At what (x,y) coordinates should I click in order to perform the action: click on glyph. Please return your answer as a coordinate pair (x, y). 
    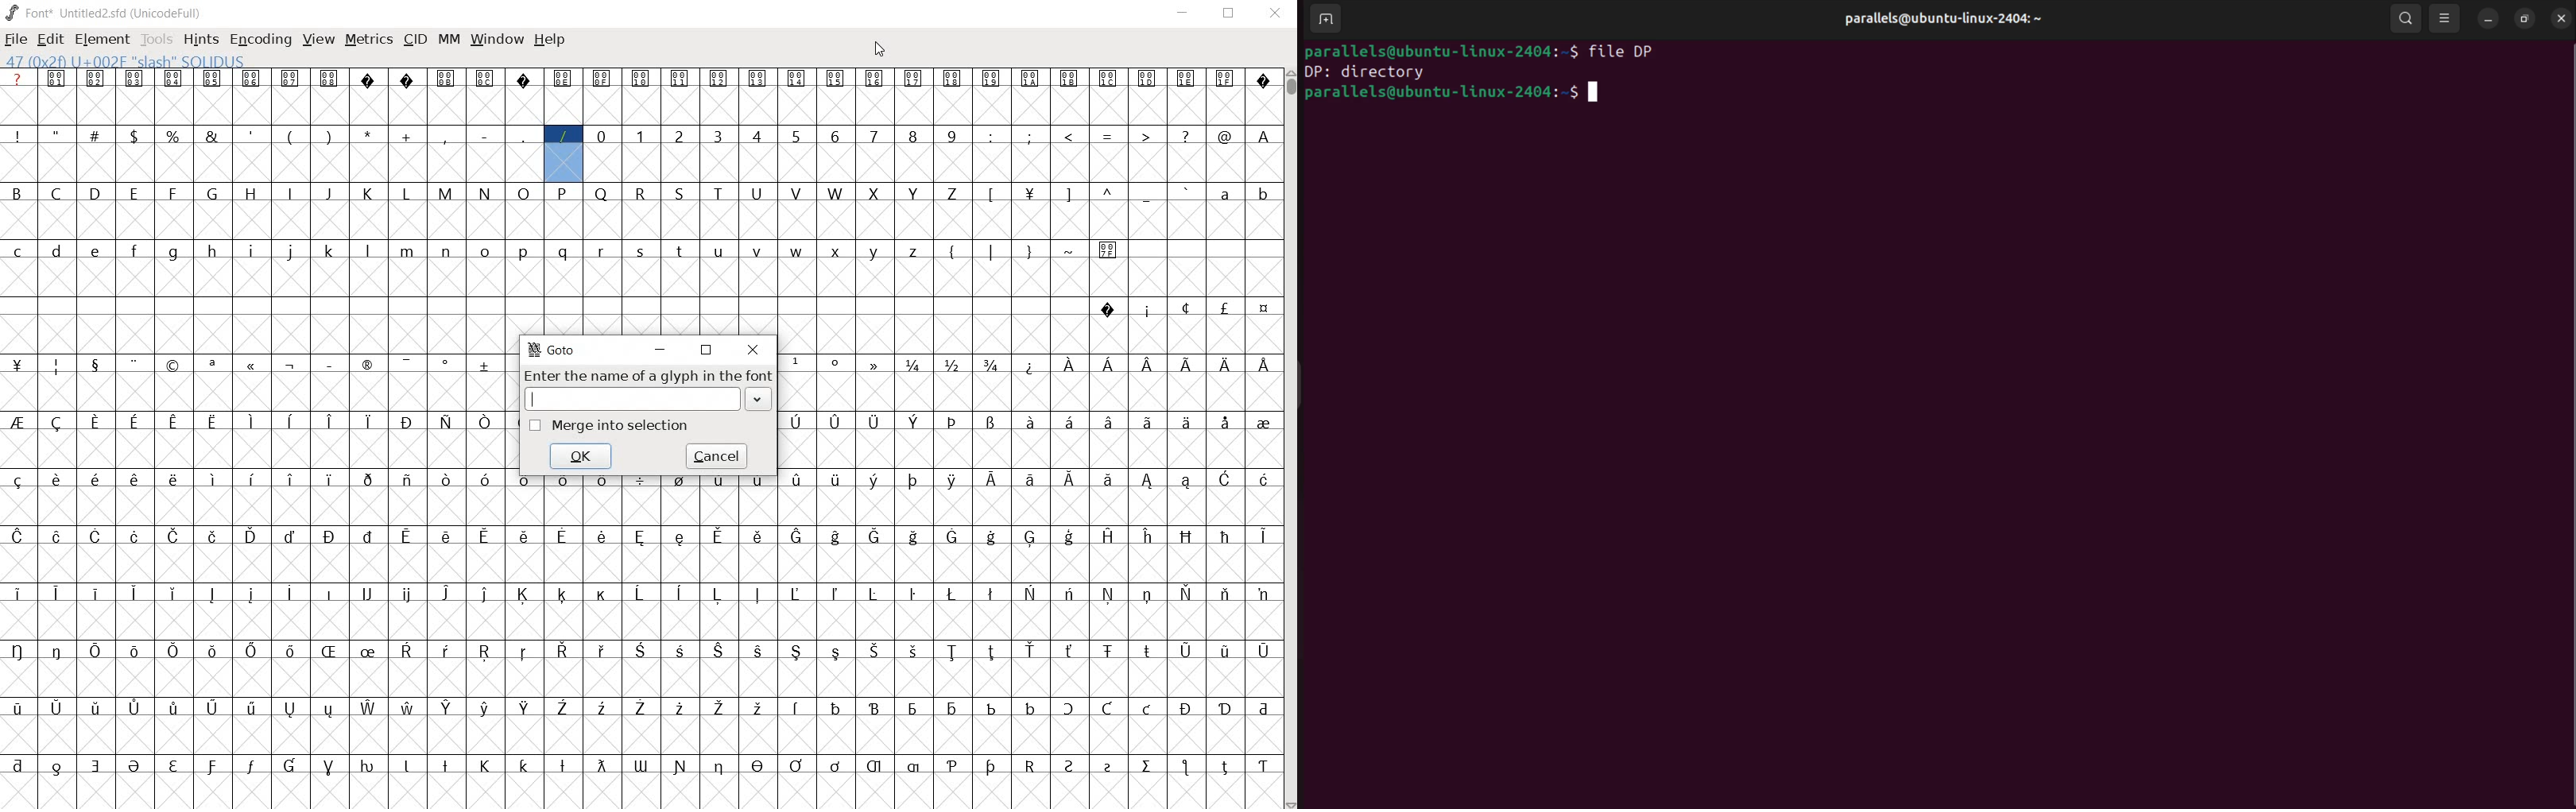
    Looking at the image, I should click on (446, 79).